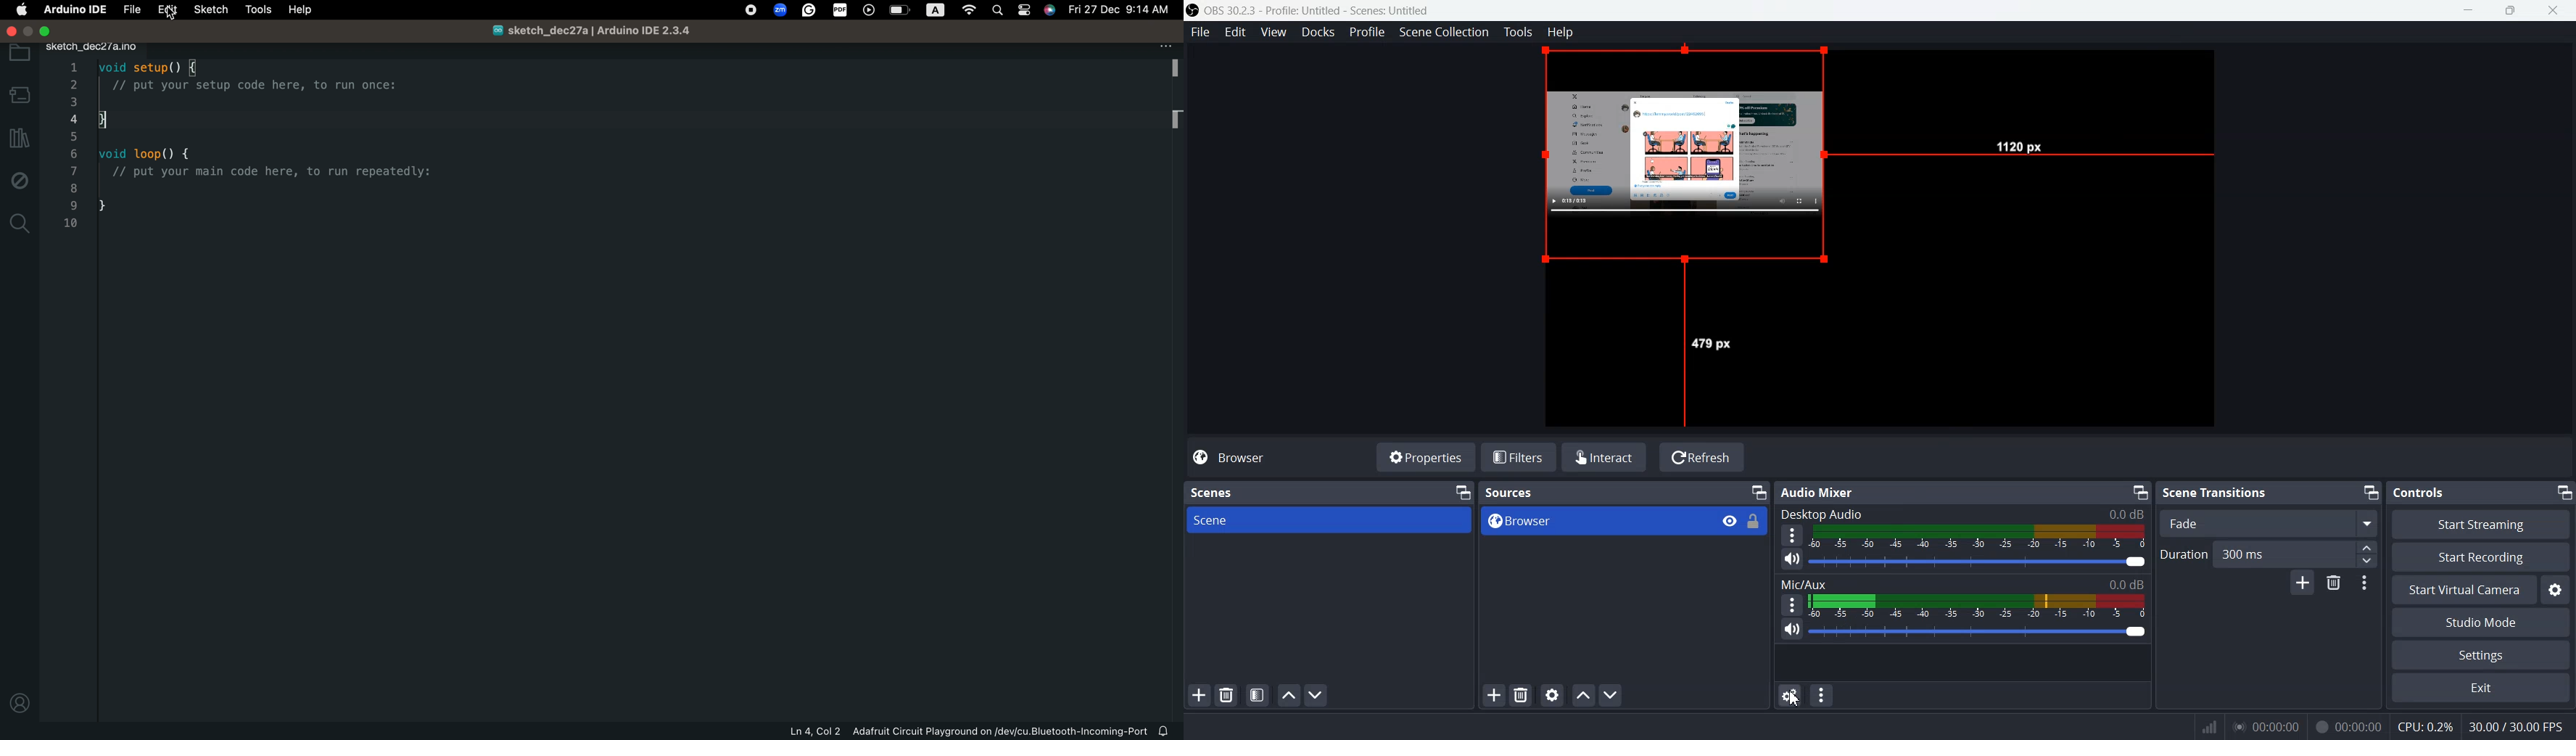  I want to click on Volume Adjuster, so click(1977, 631).